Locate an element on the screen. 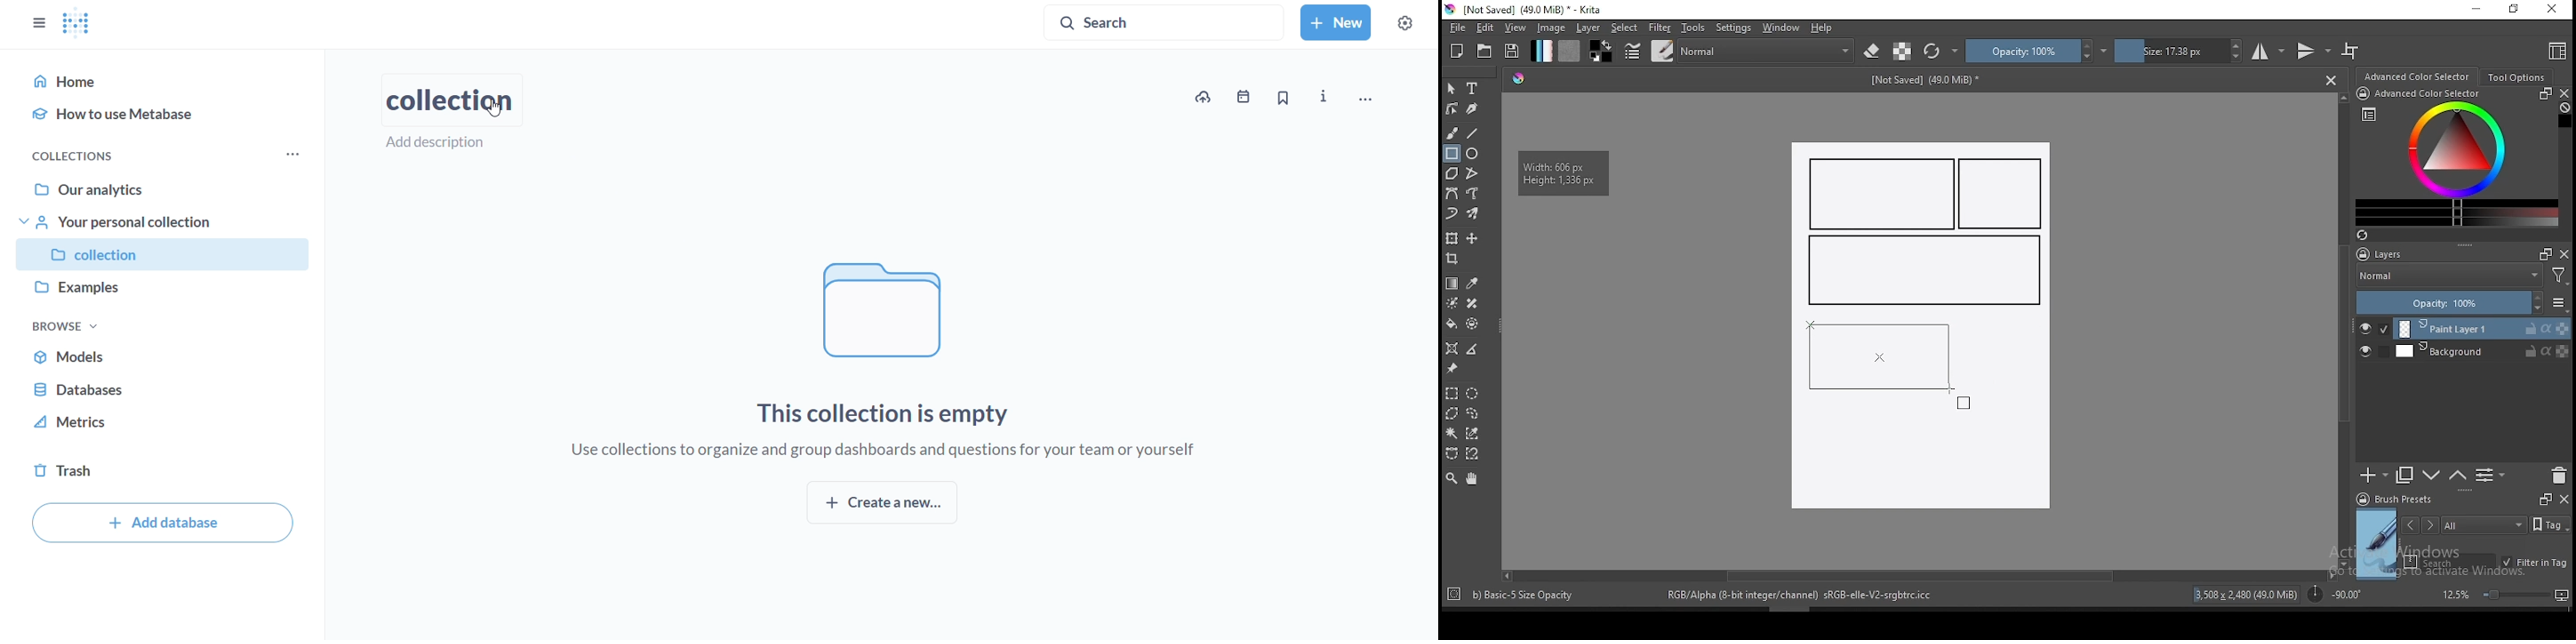 This screenshot has width=2576, height=644. similar color selection tool is located at coordinates (1475, 433).